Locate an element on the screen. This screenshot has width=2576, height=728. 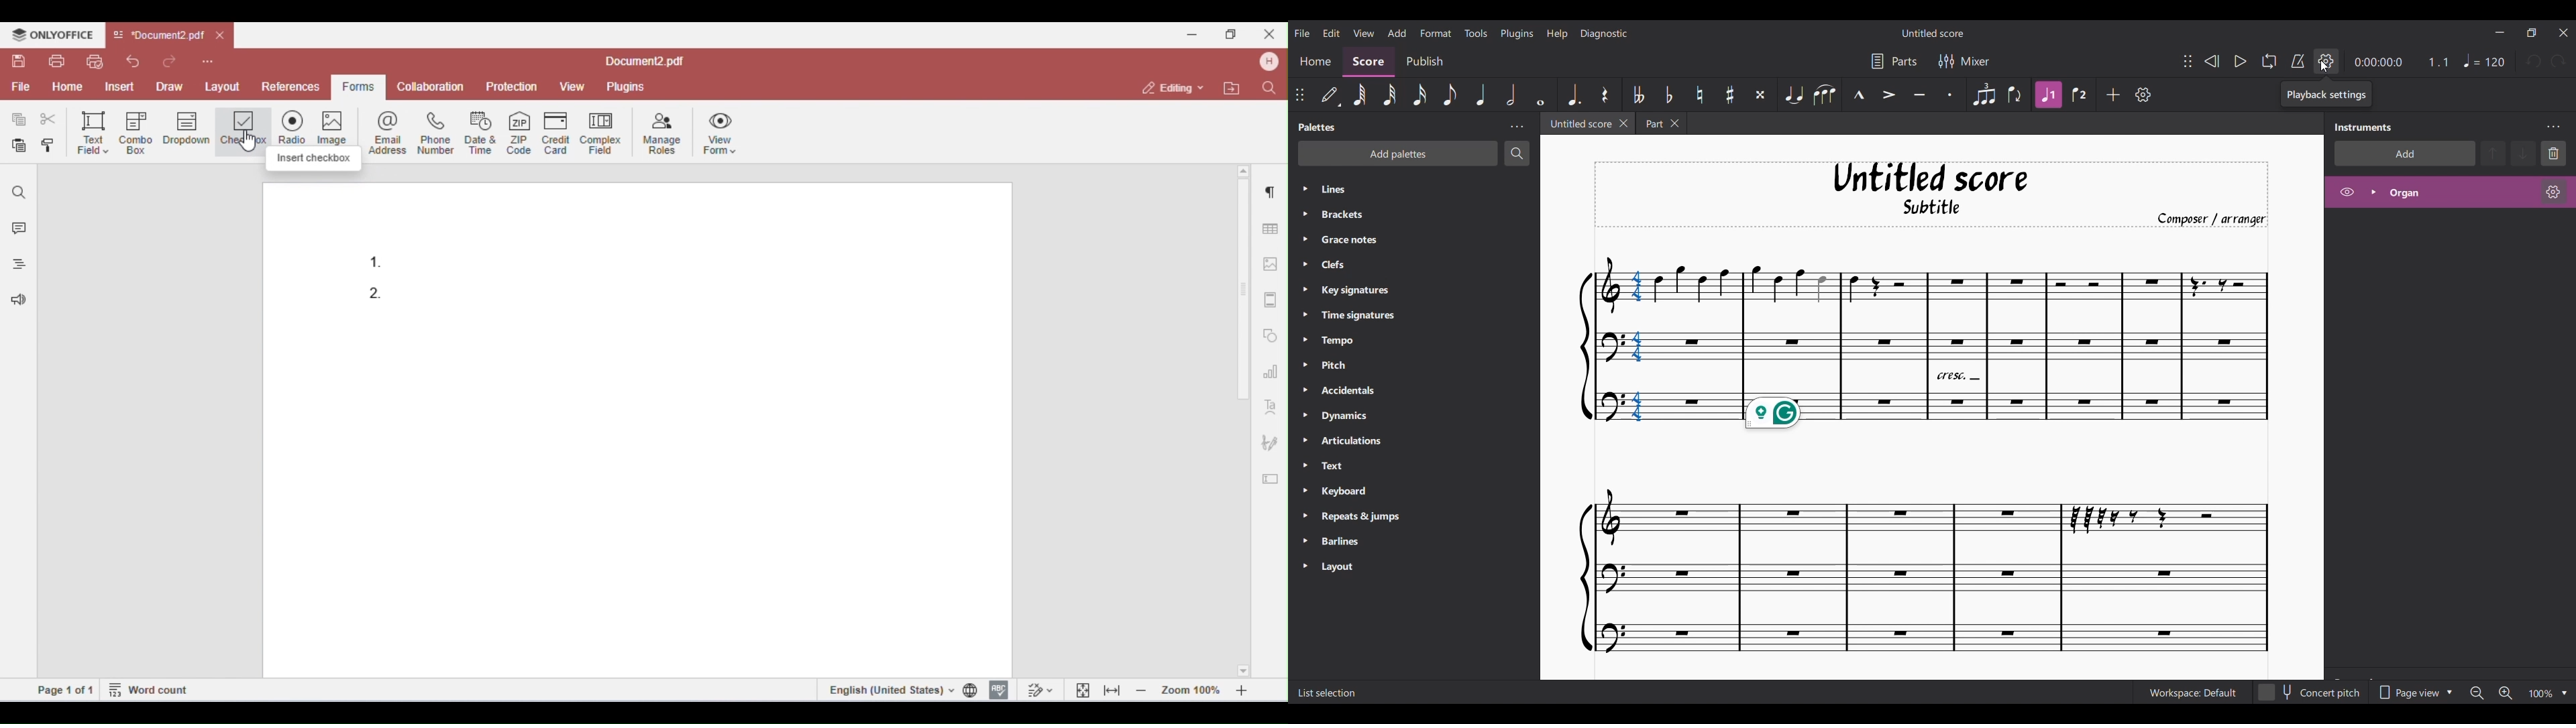
Whole note is located at coordinates (1540, 95).